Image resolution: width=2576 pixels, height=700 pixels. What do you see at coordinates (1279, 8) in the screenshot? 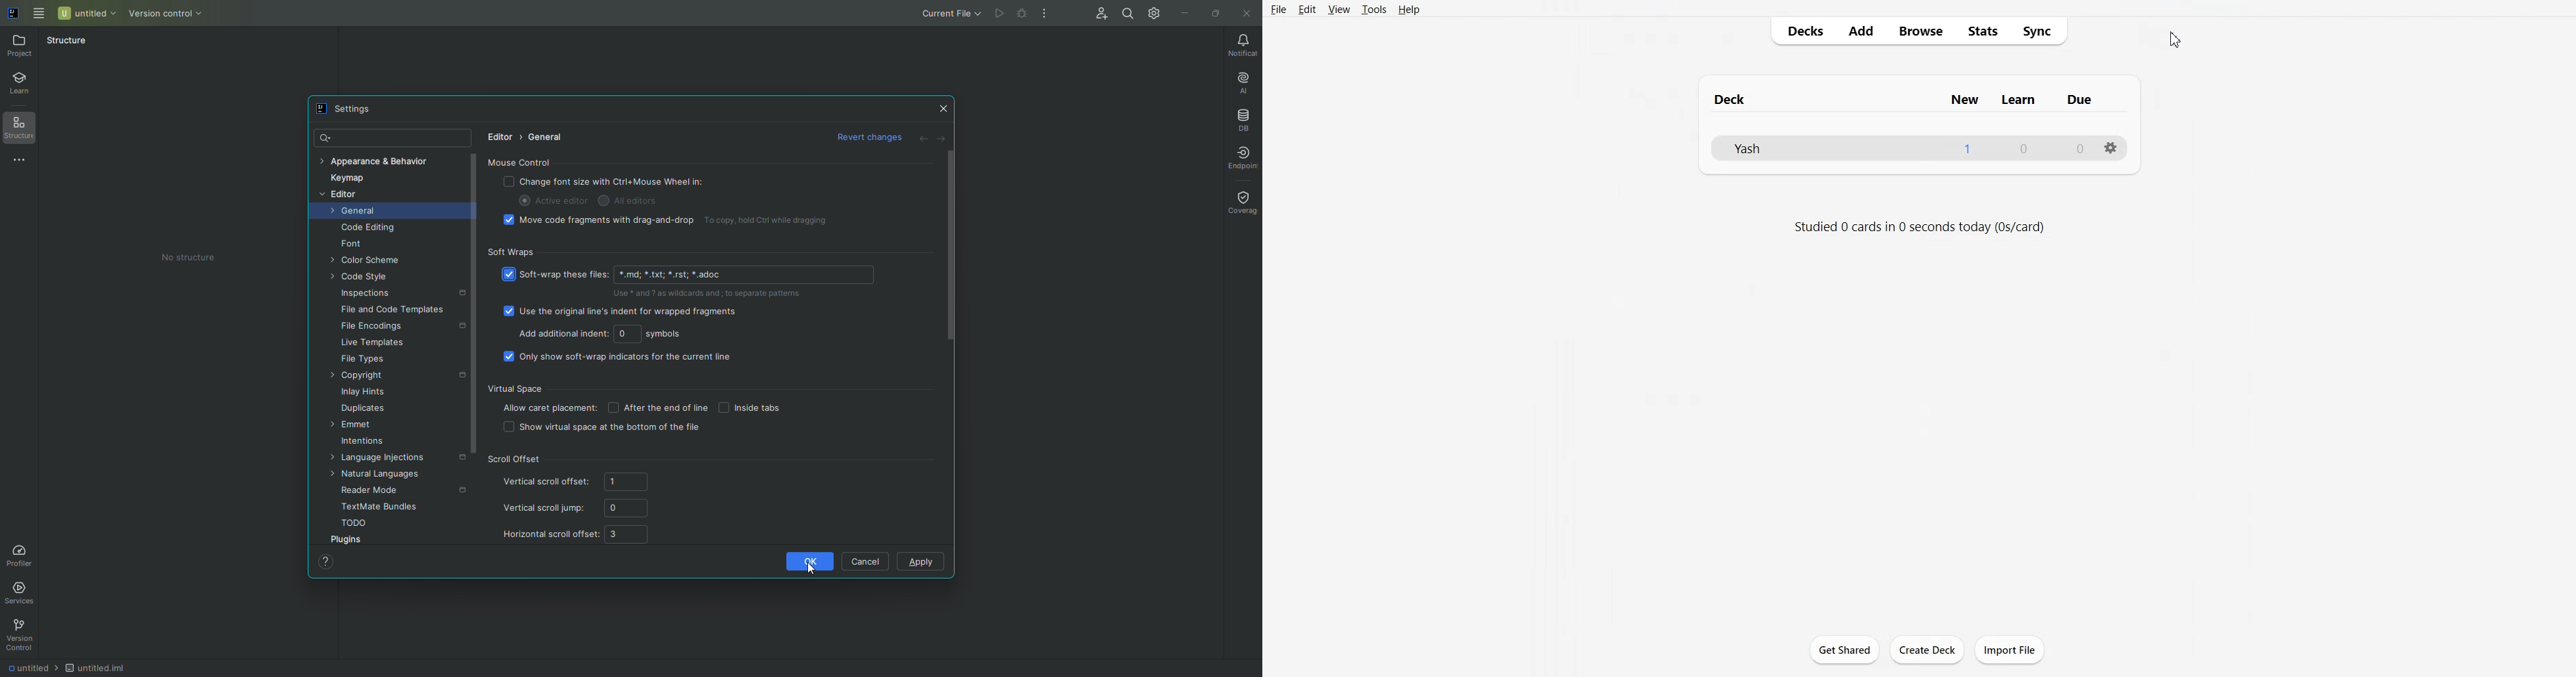
I see `File` at bounding box center [1279, 8].